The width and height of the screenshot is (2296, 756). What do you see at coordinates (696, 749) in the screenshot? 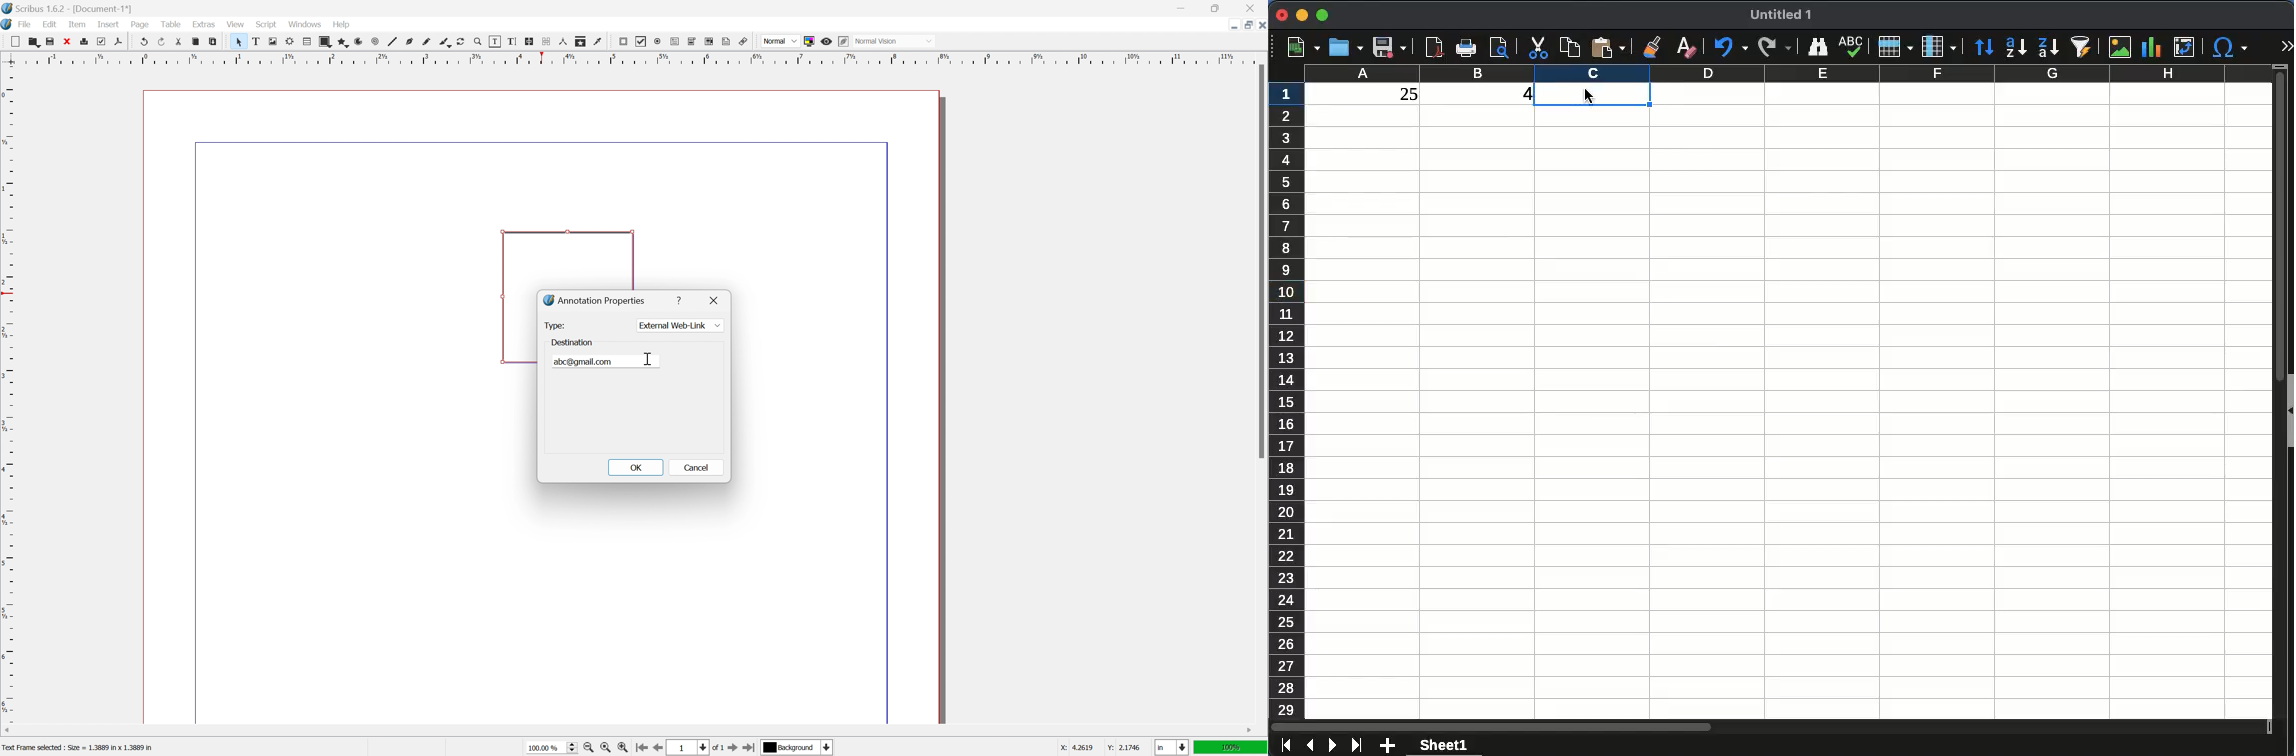
I see `select current page` at bounding box center [696, 749].